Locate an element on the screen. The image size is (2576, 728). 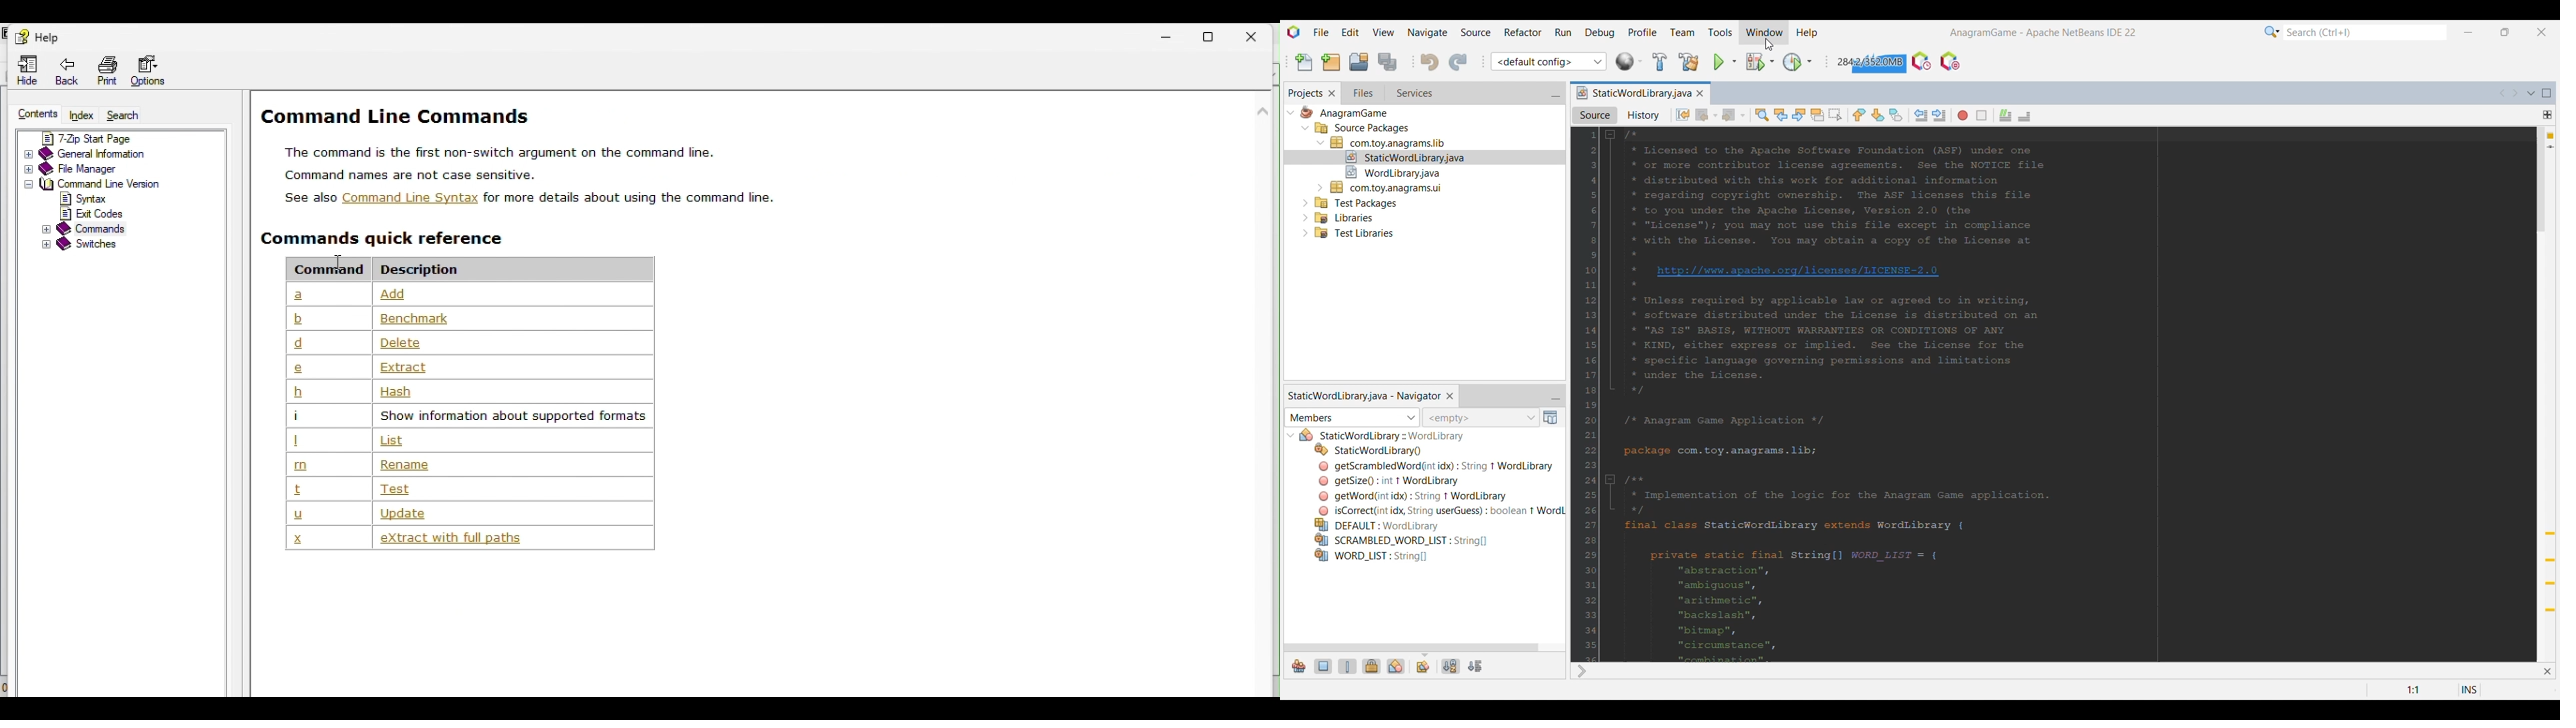
u is located at coordinates (297, 514).